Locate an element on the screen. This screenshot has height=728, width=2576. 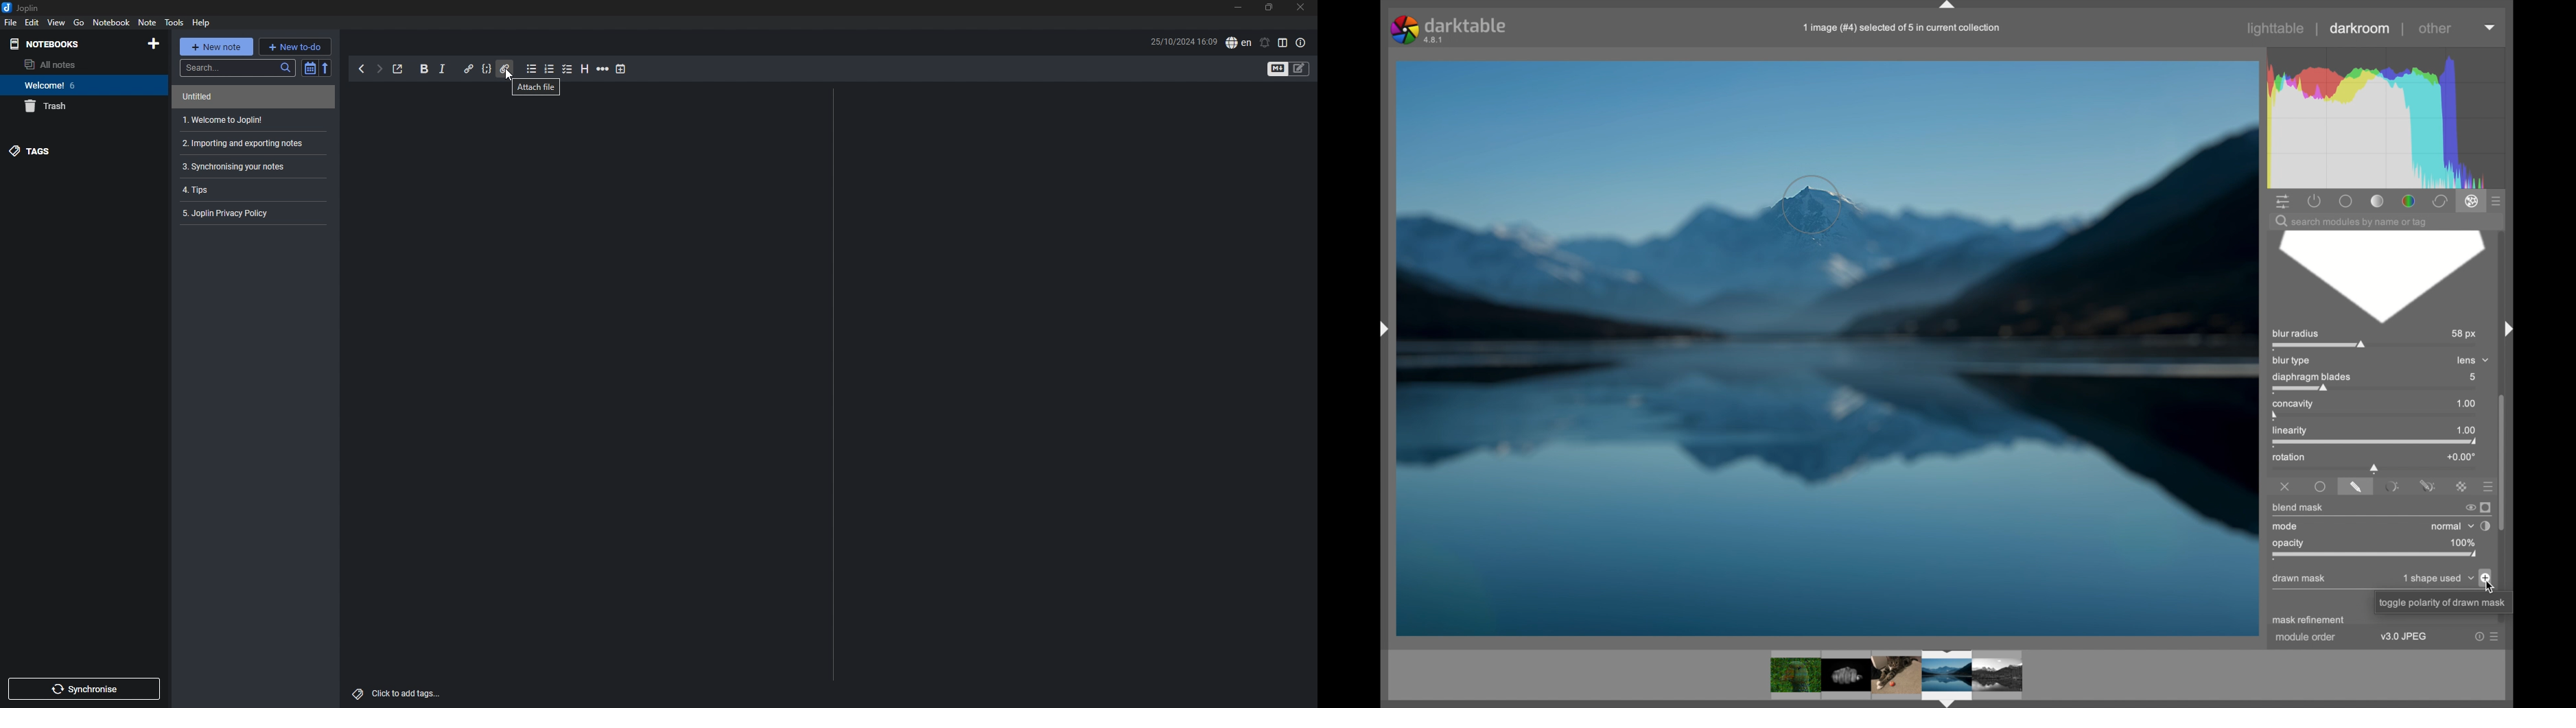
tools is located at coordinates (174, 23).